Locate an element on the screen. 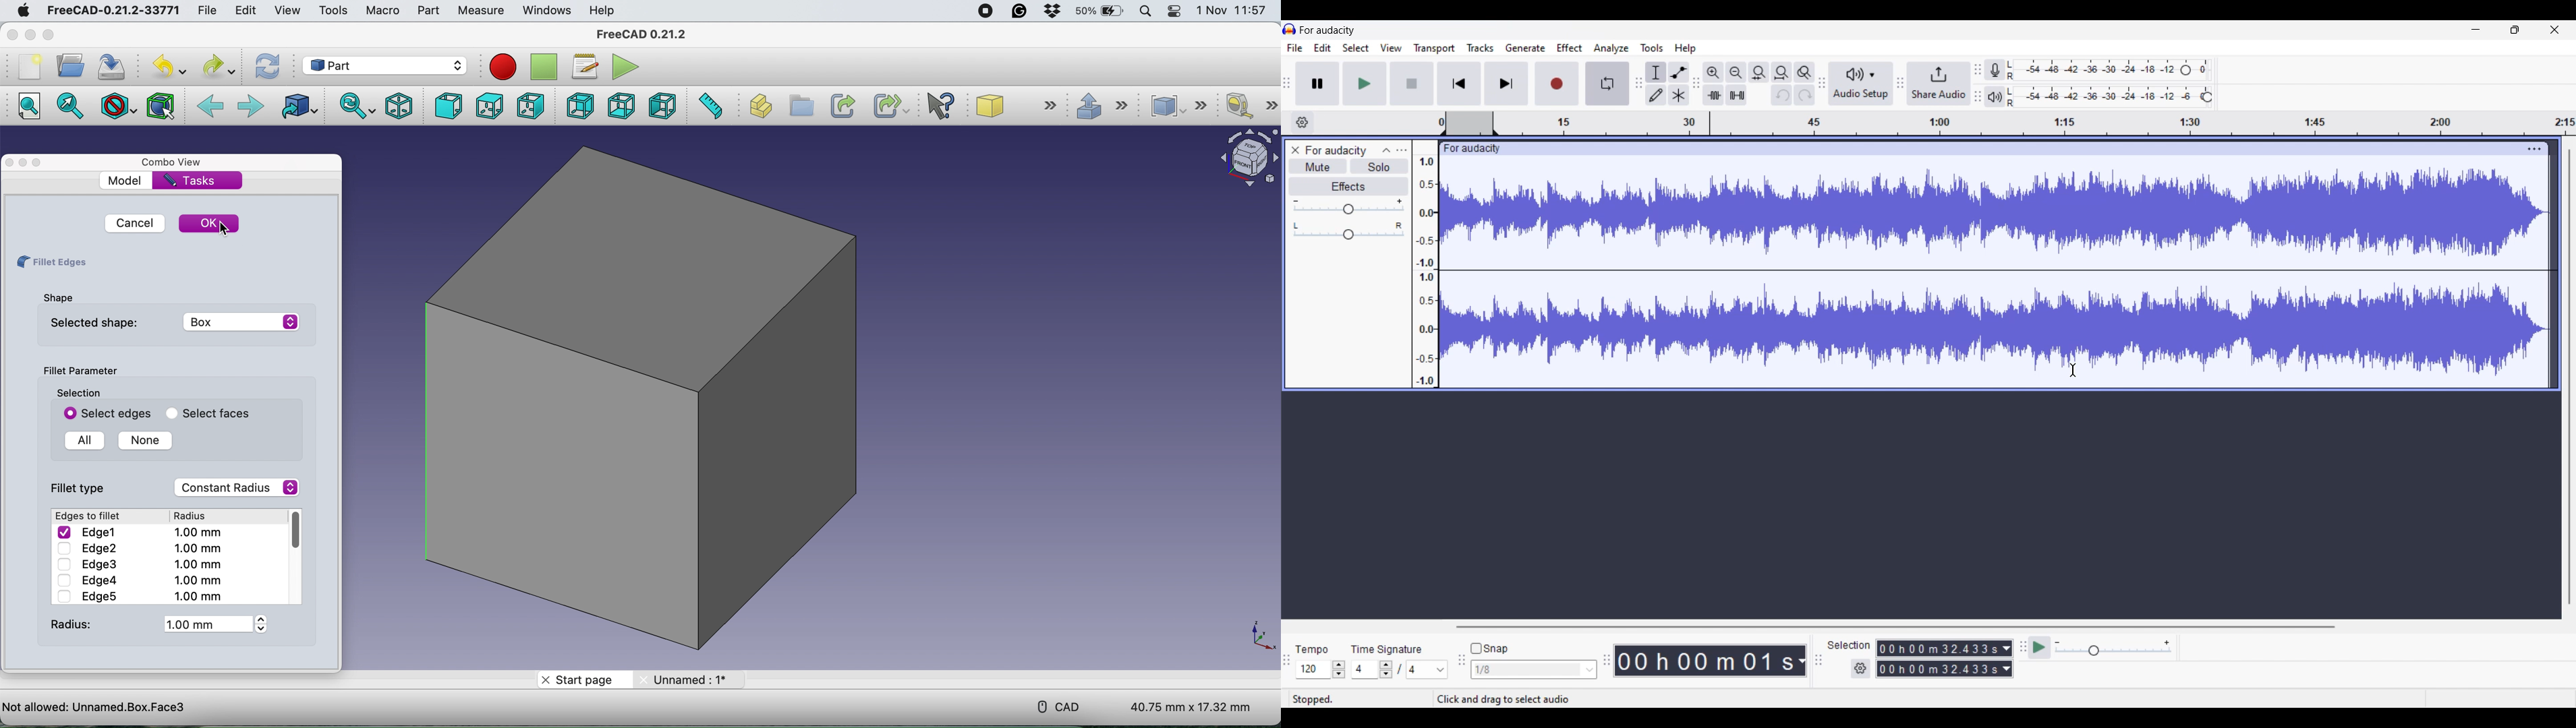  Selection duration is located at coordinates (1939, 659).